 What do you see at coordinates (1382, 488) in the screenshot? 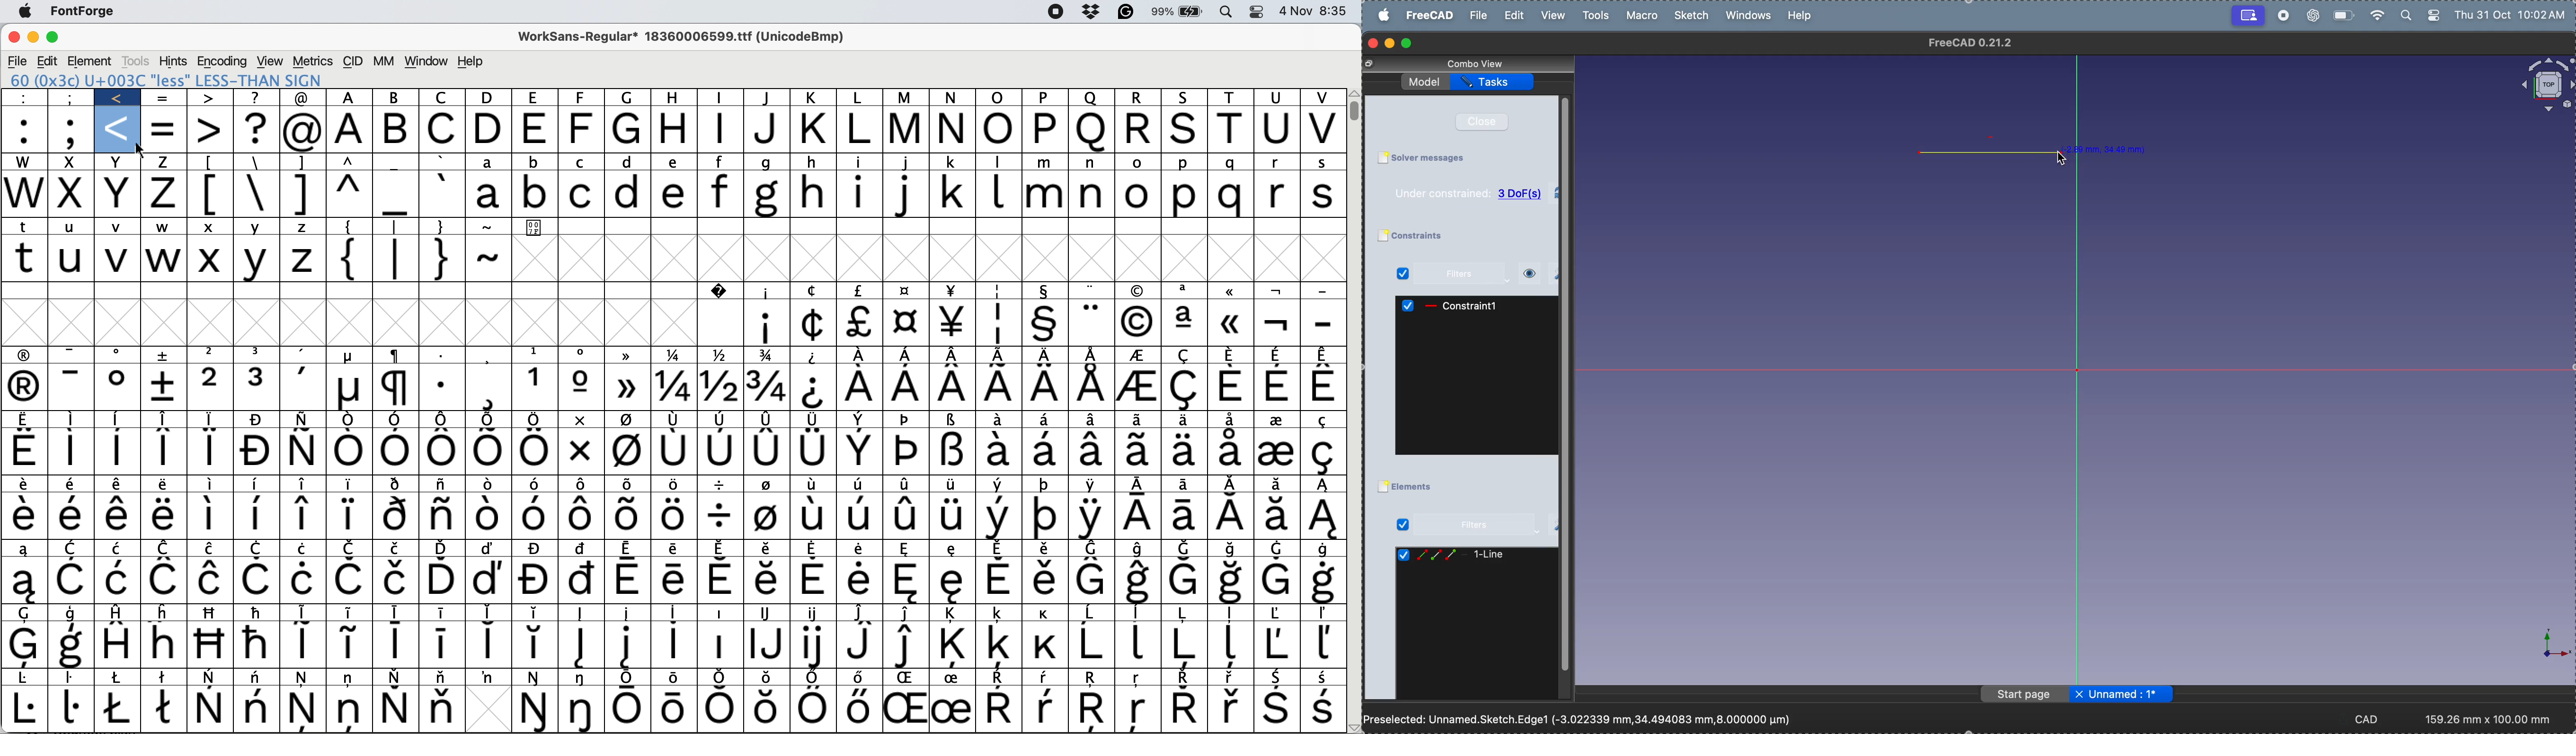
I see `Checkbox` at bounding box center [1382, 488].